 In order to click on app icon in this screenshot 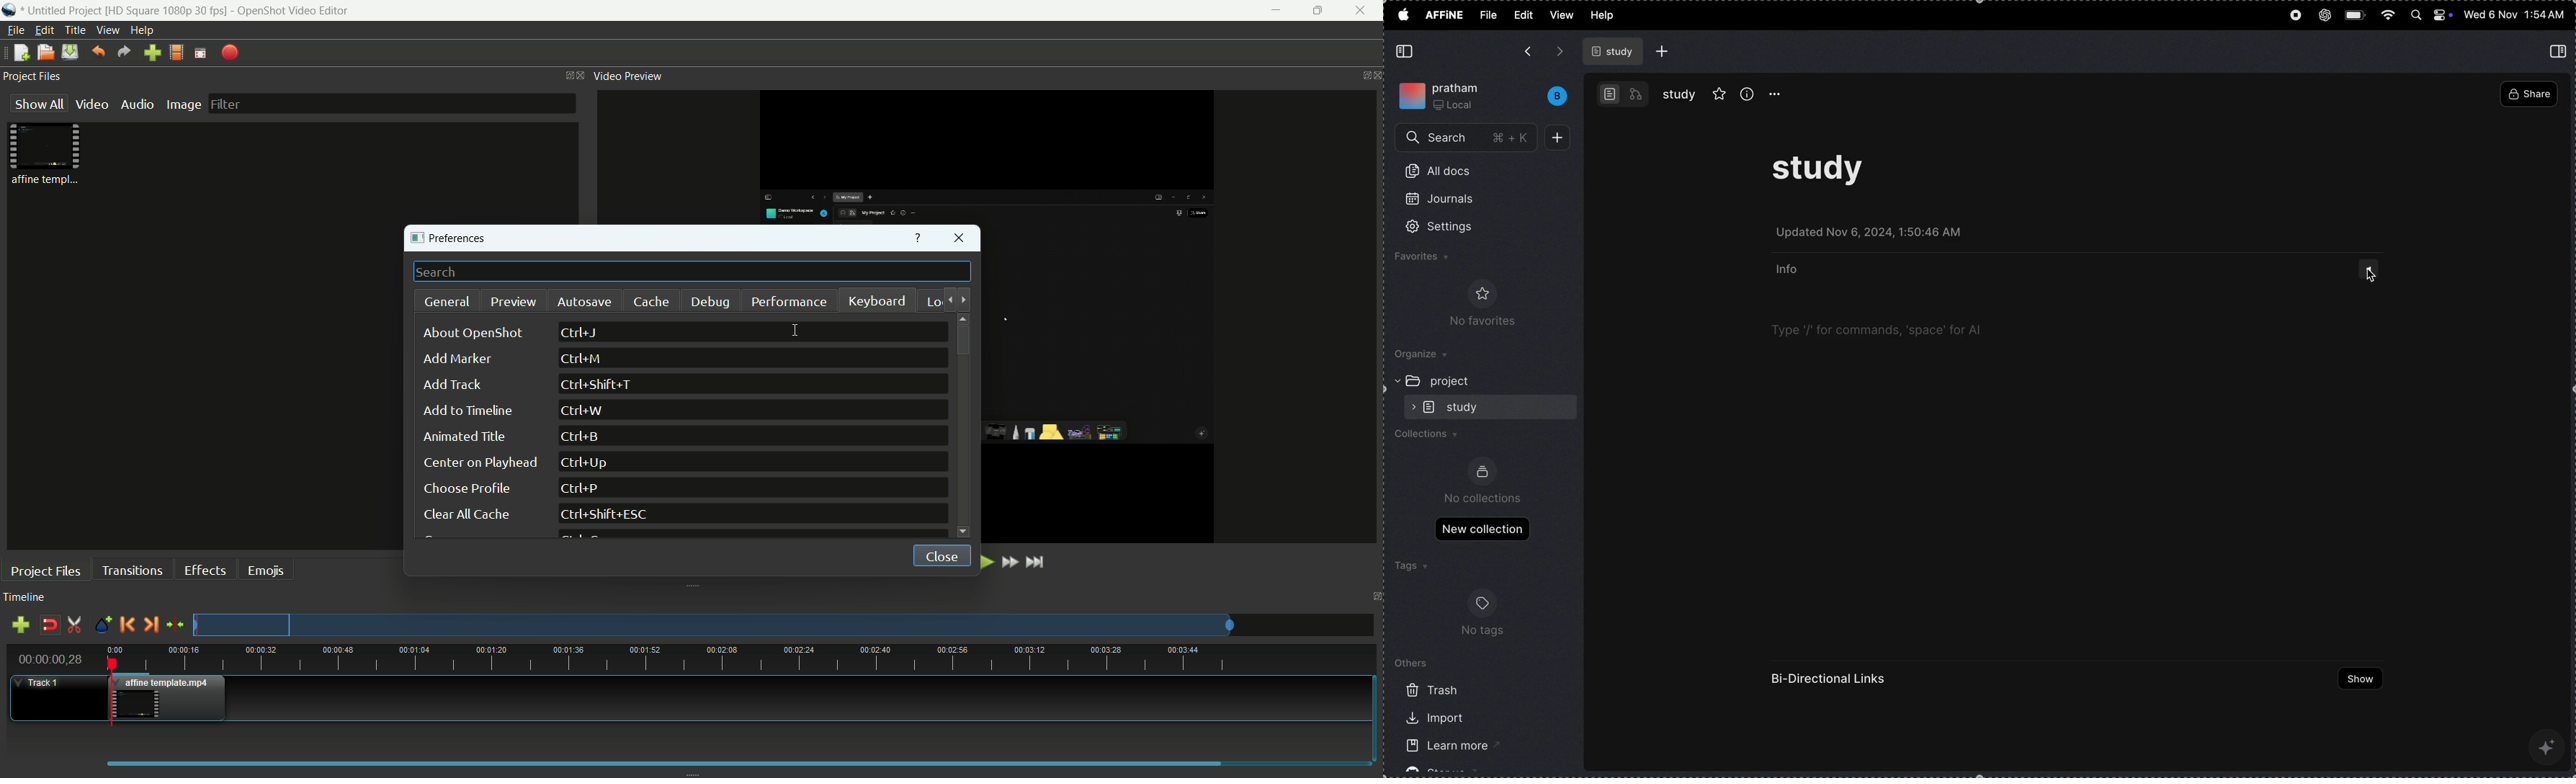, I will do `click(11, 12)`.